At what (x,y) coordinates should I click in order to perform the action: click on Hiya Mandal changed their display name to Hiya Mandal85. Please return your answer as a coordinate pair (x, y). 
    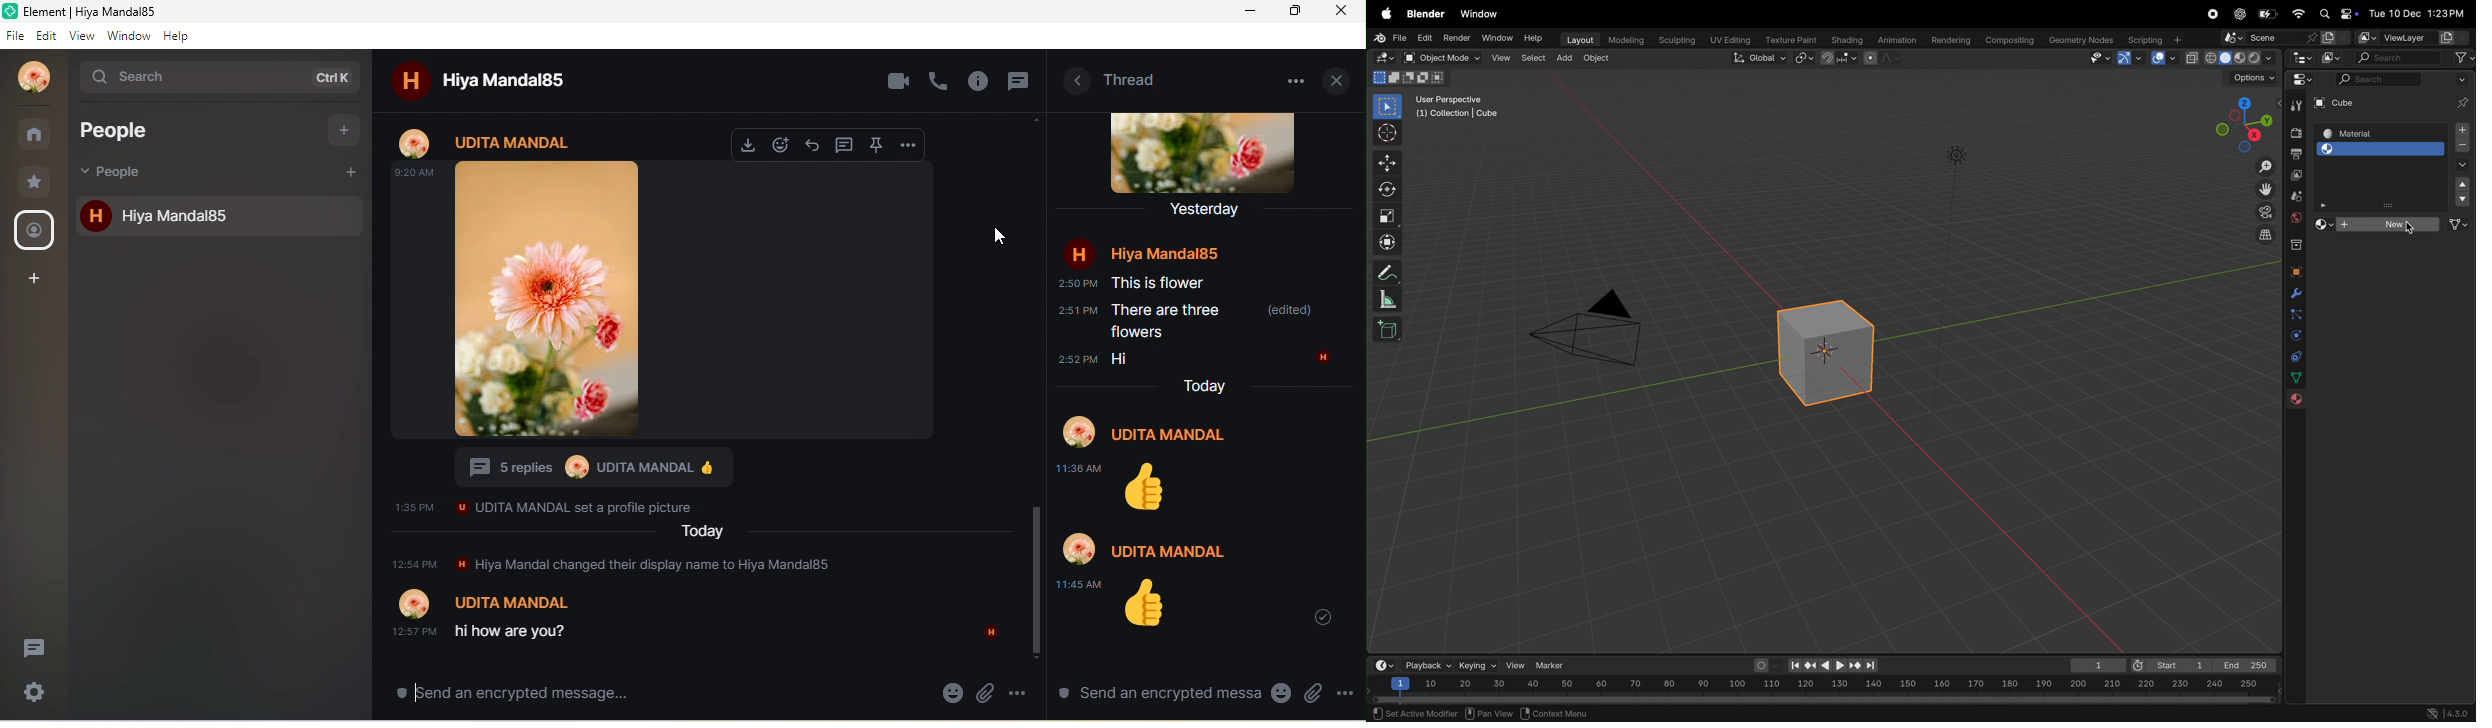
    Looking at the image, I should click on (647, 565).